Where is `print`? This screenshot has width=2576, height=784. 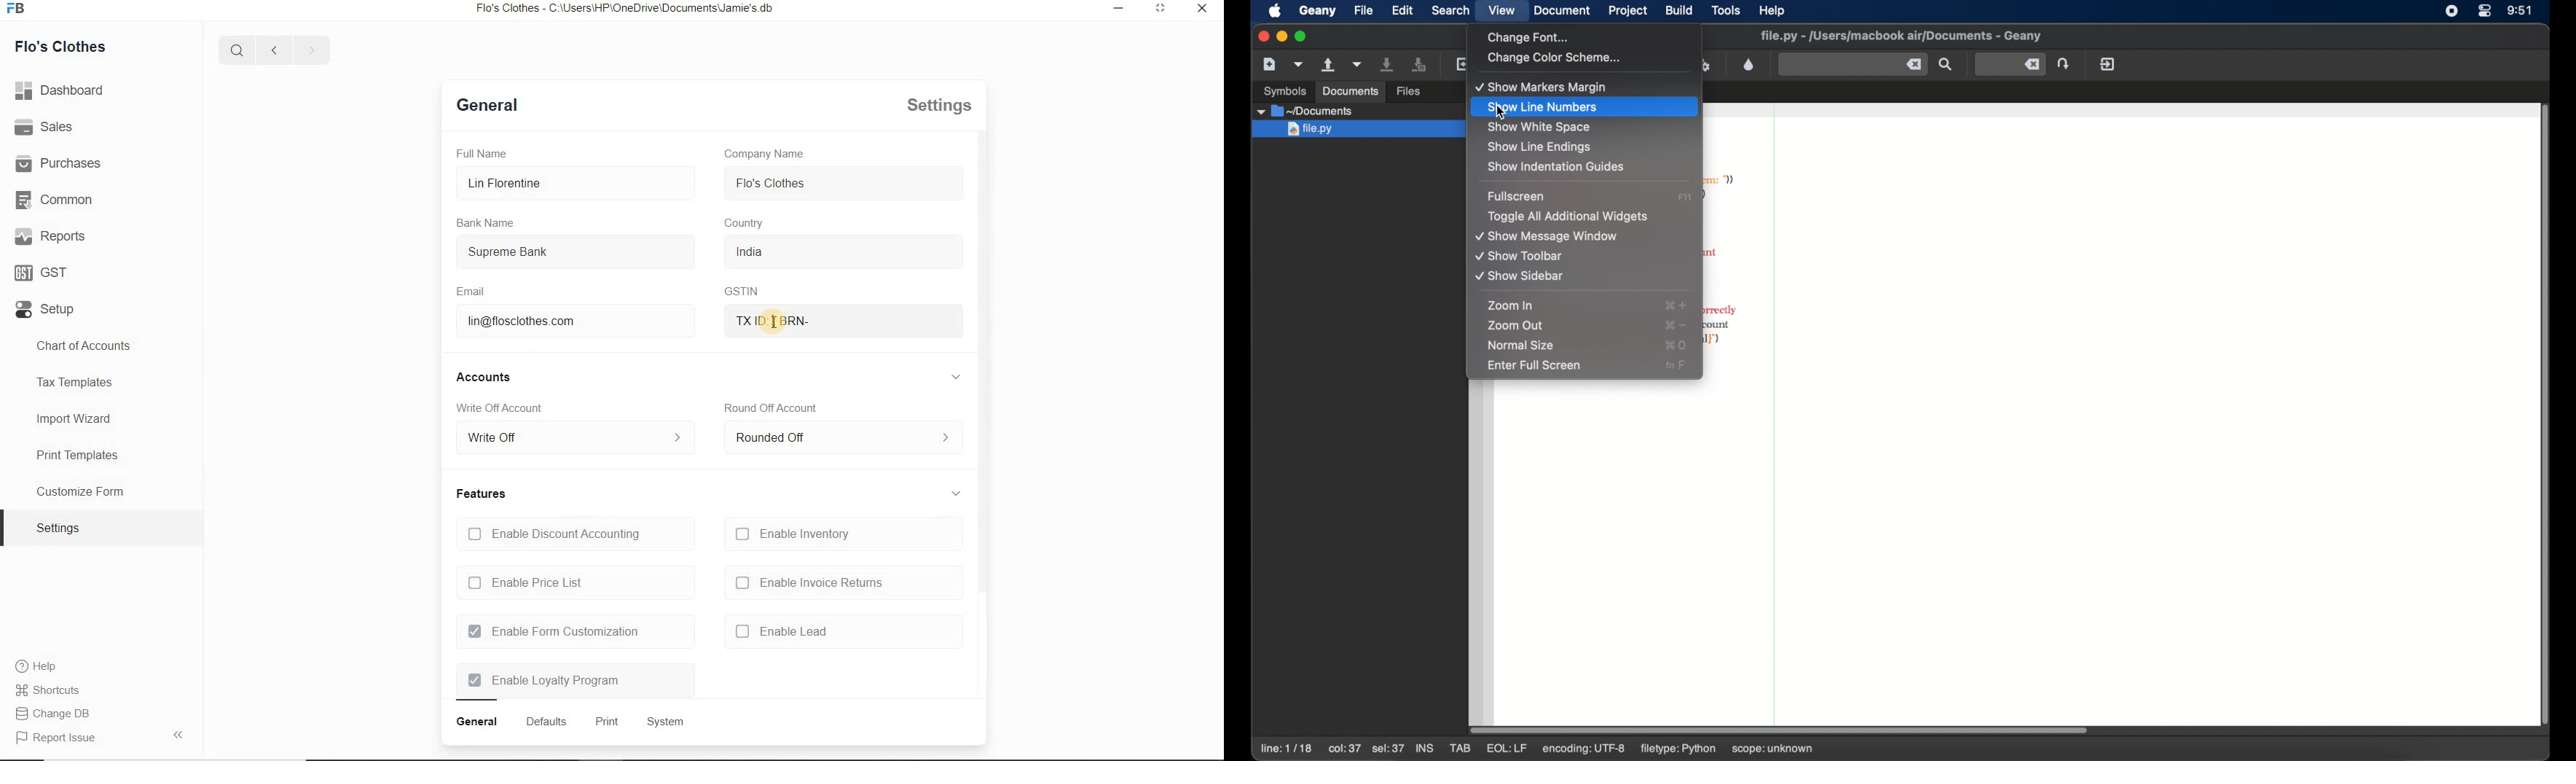 print is located at coordinates (605, 723).